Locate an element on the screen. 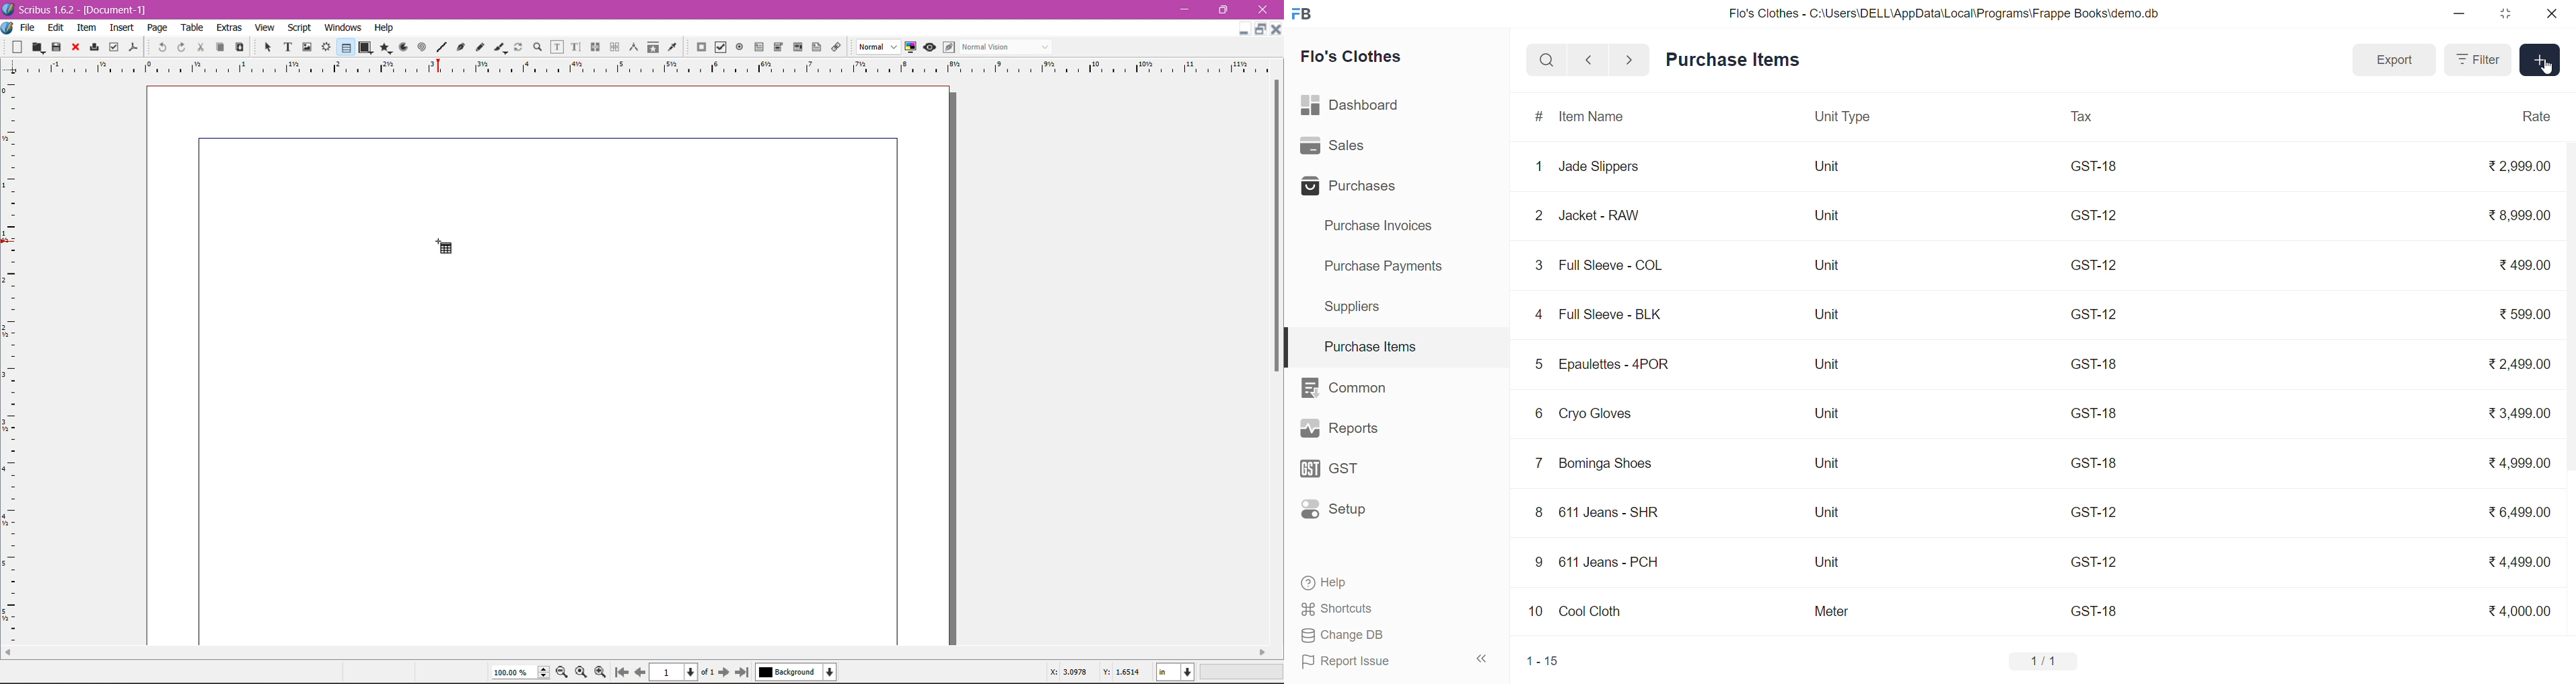  Bominga Shoes is located at coordinates (1611, 463).